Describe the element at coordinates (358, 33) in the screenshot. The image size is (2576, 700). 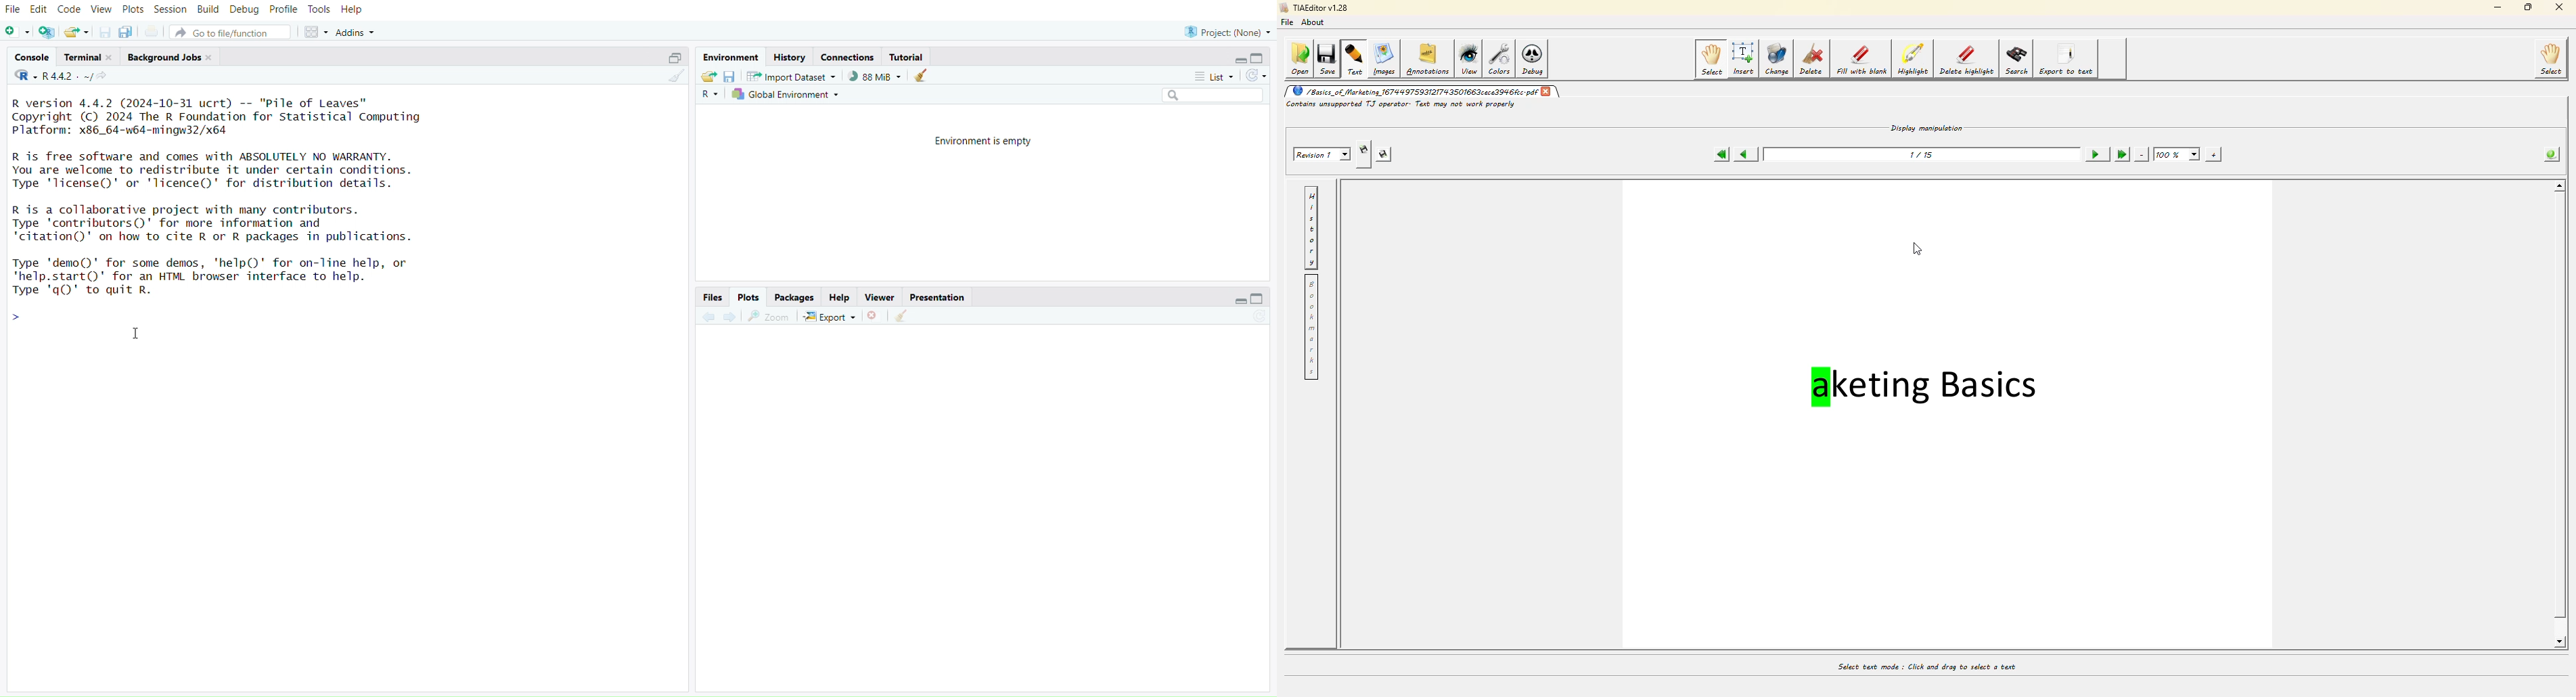
I see `addins` at that location.